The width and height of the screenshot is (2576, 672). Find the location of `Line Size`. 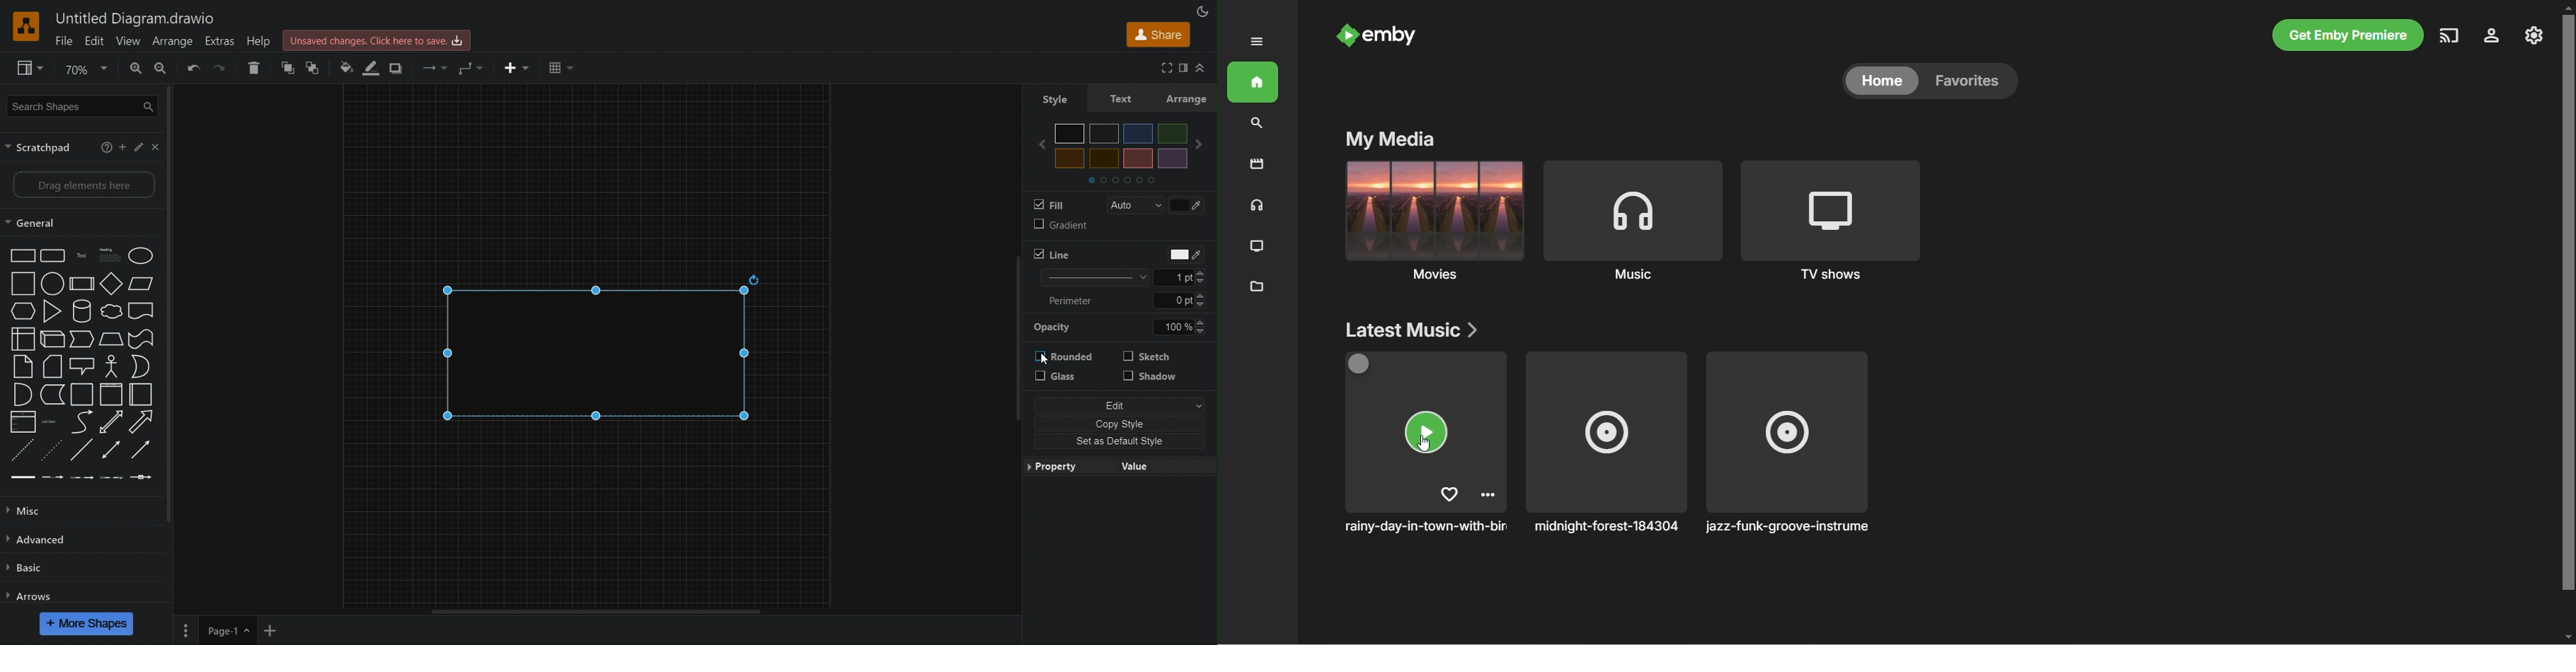

Line Size is located at coordinates (1123, 278).